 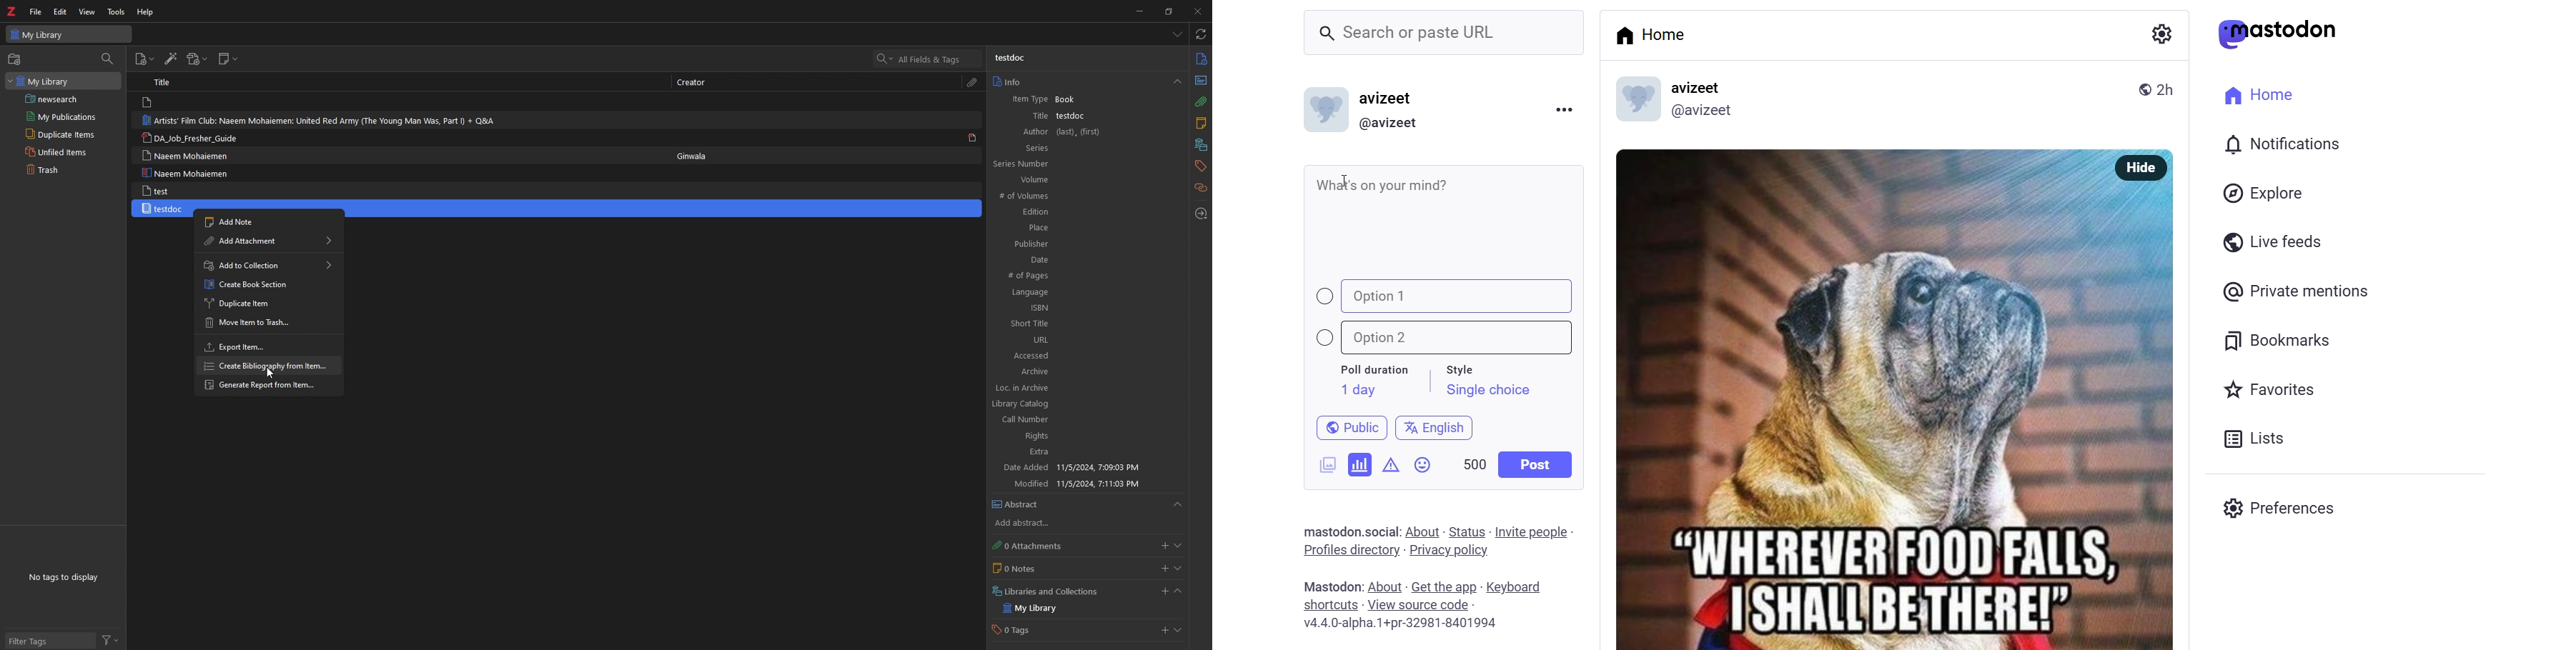 I want to click on bookmark, so click(x=2279, y=339).